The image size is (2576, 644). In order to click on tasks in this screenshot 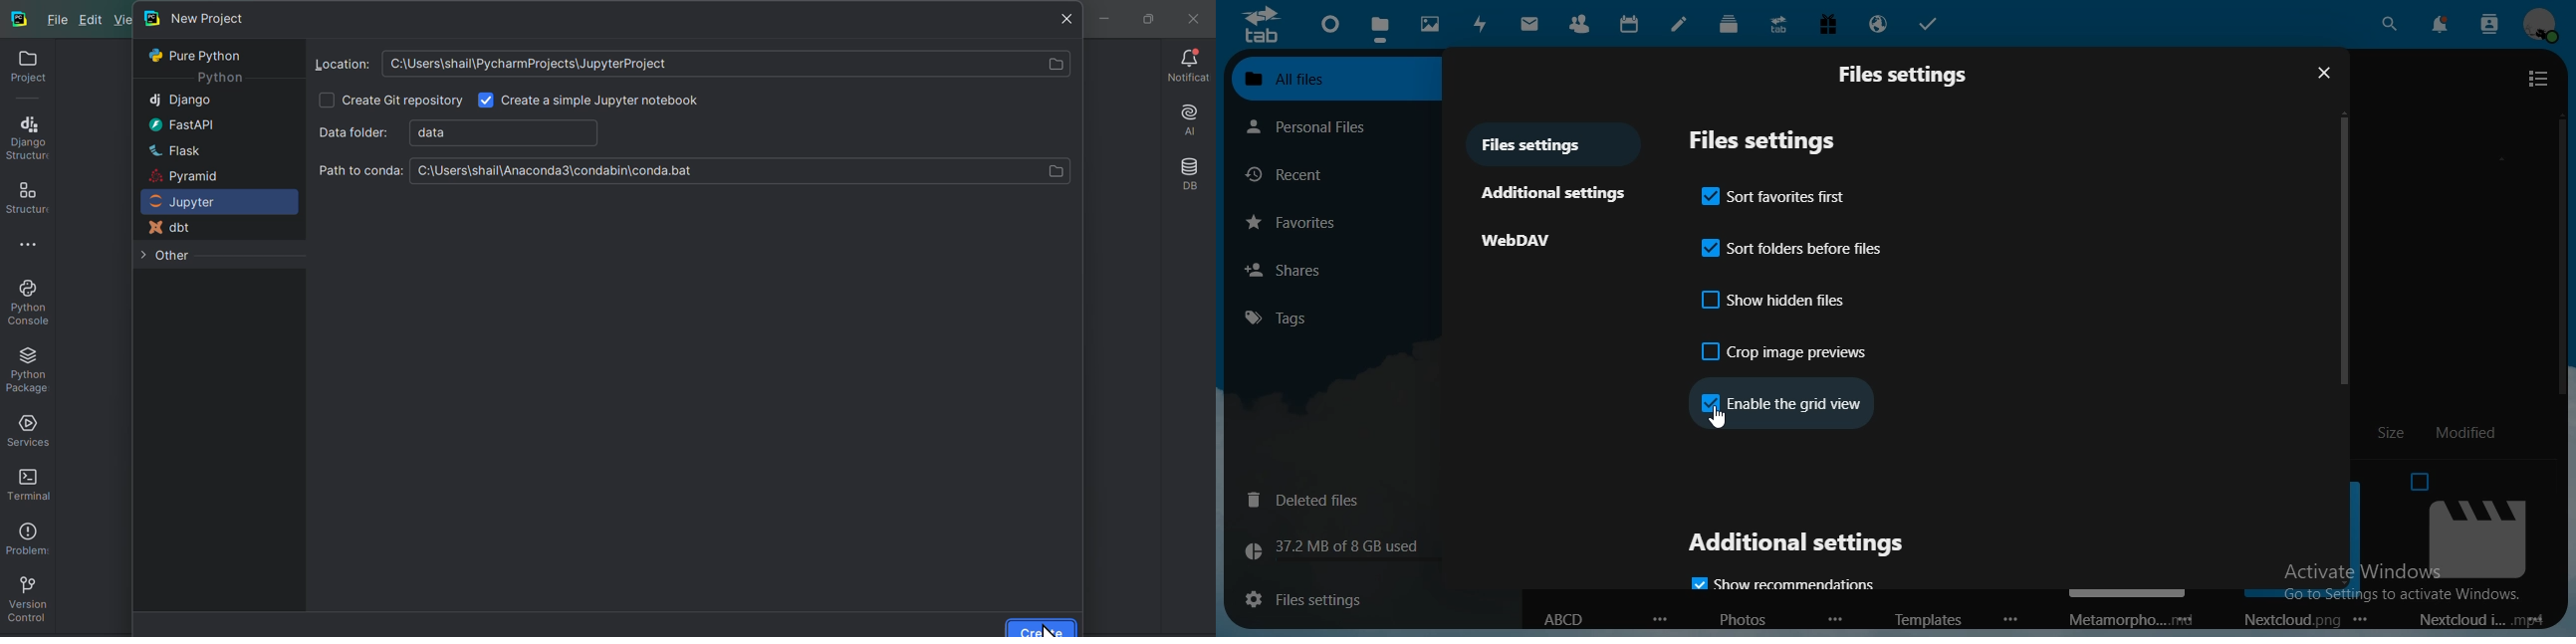, I will do `click(1934, 24)`.